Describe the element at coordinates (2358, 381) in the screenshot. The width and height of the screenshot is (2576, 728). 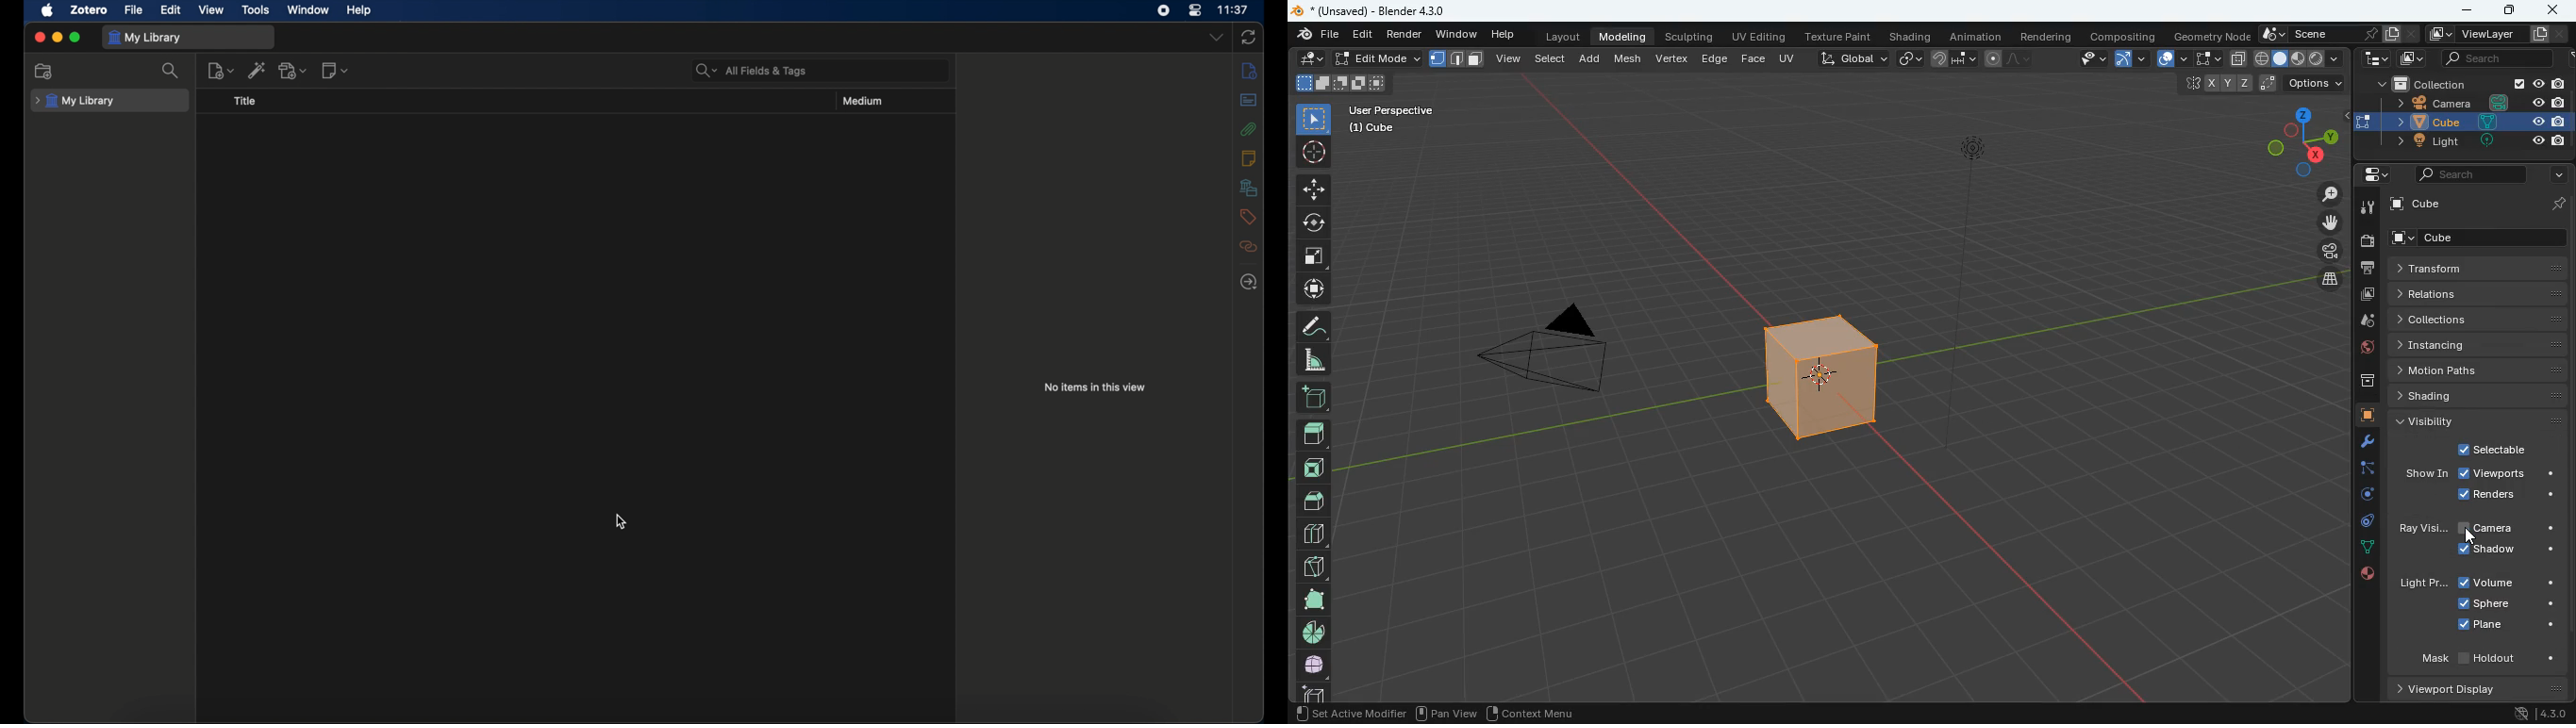
I see `archive` at that location.